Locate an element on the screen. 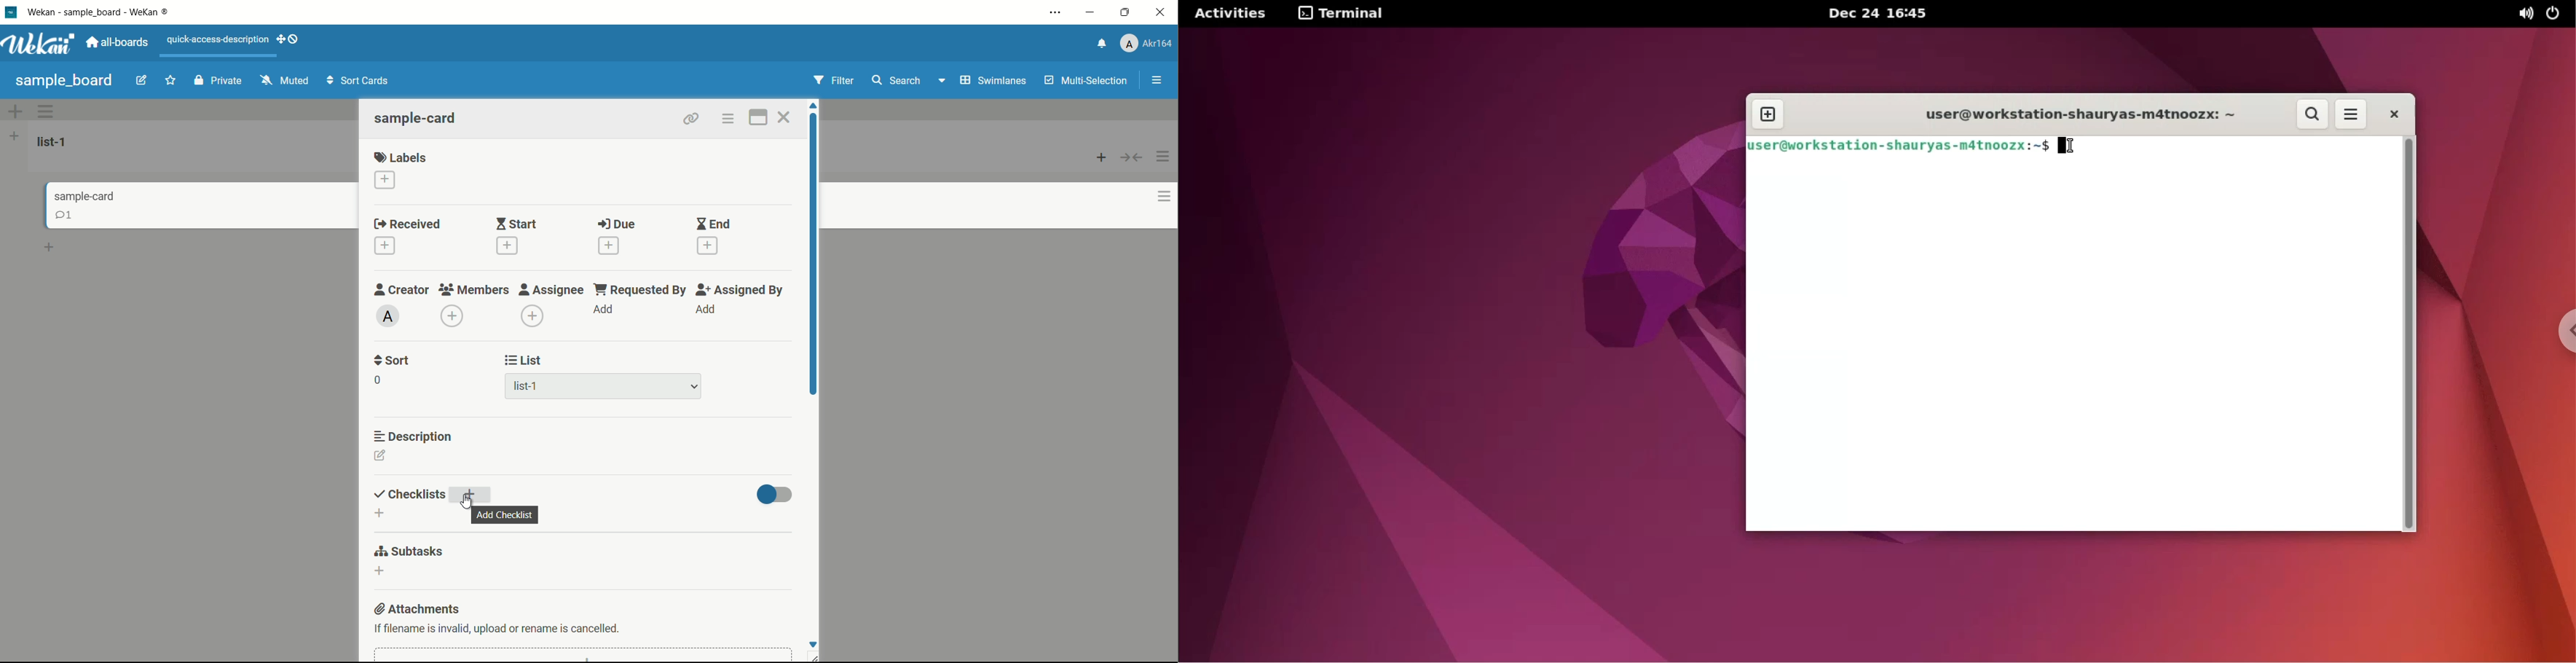  members is located at coordinates (476, 291).